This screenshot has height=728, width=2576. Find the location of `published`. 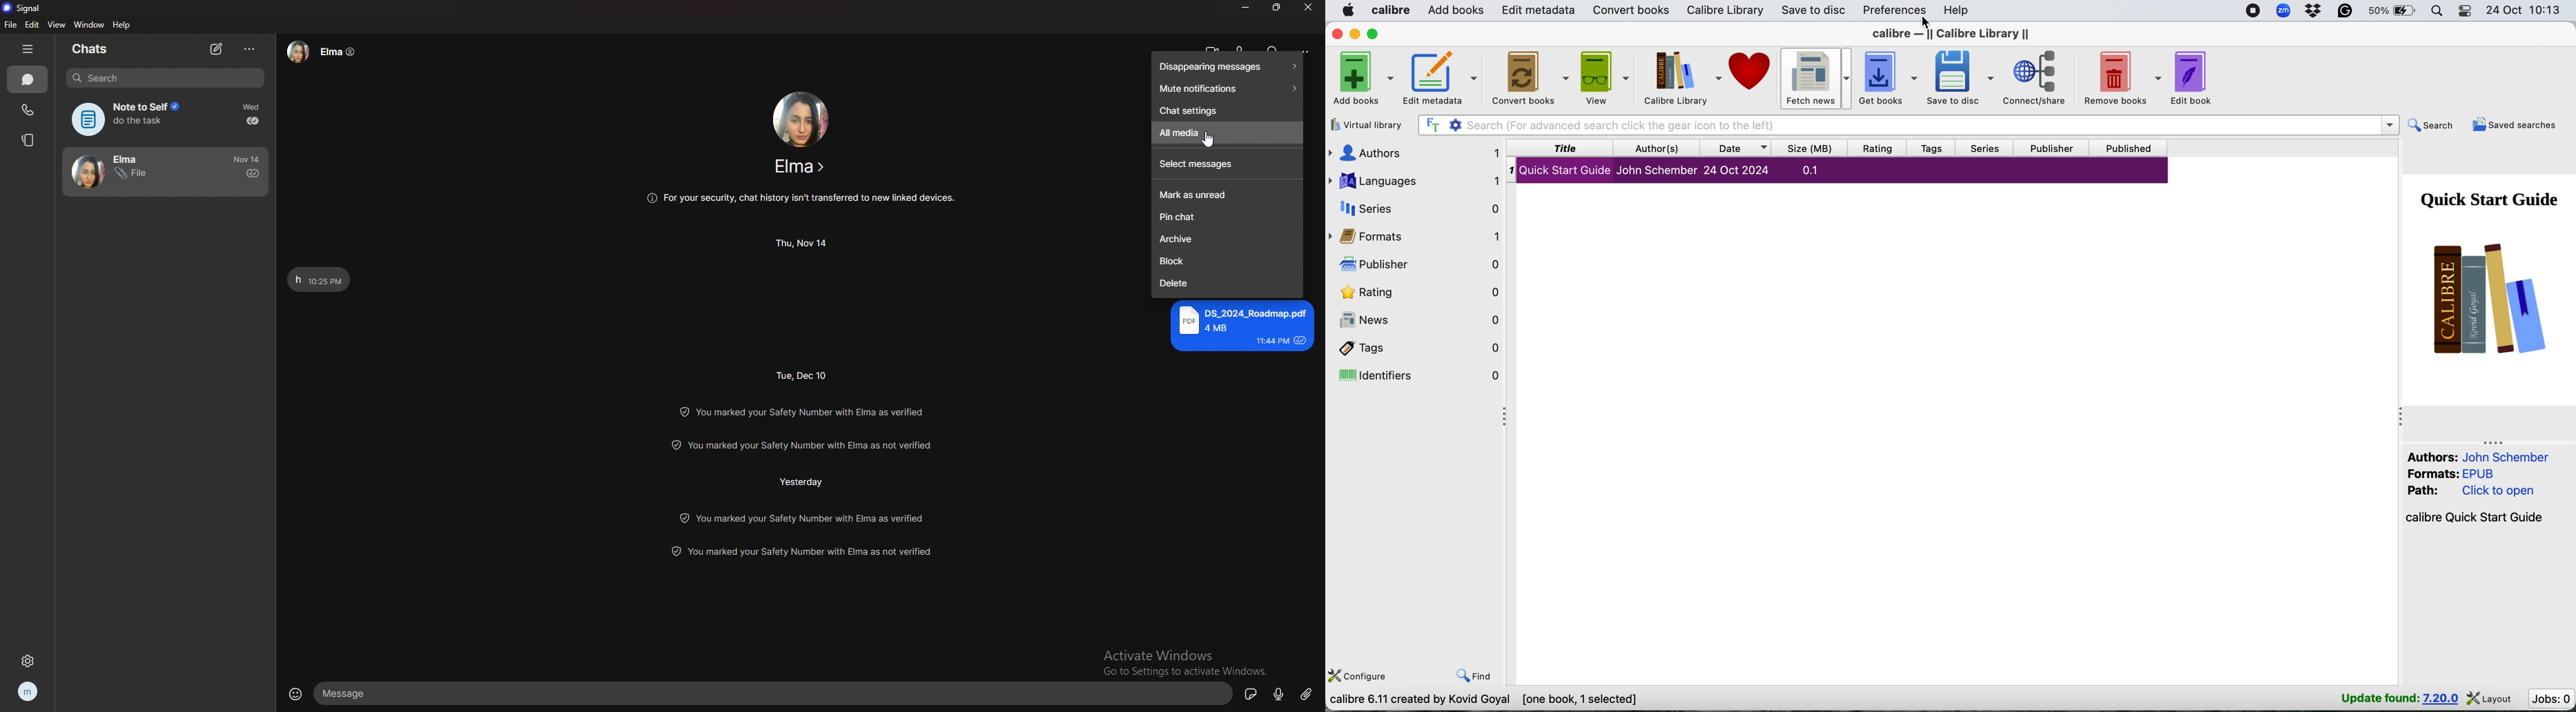

published is located at coordinates (2131, 149).